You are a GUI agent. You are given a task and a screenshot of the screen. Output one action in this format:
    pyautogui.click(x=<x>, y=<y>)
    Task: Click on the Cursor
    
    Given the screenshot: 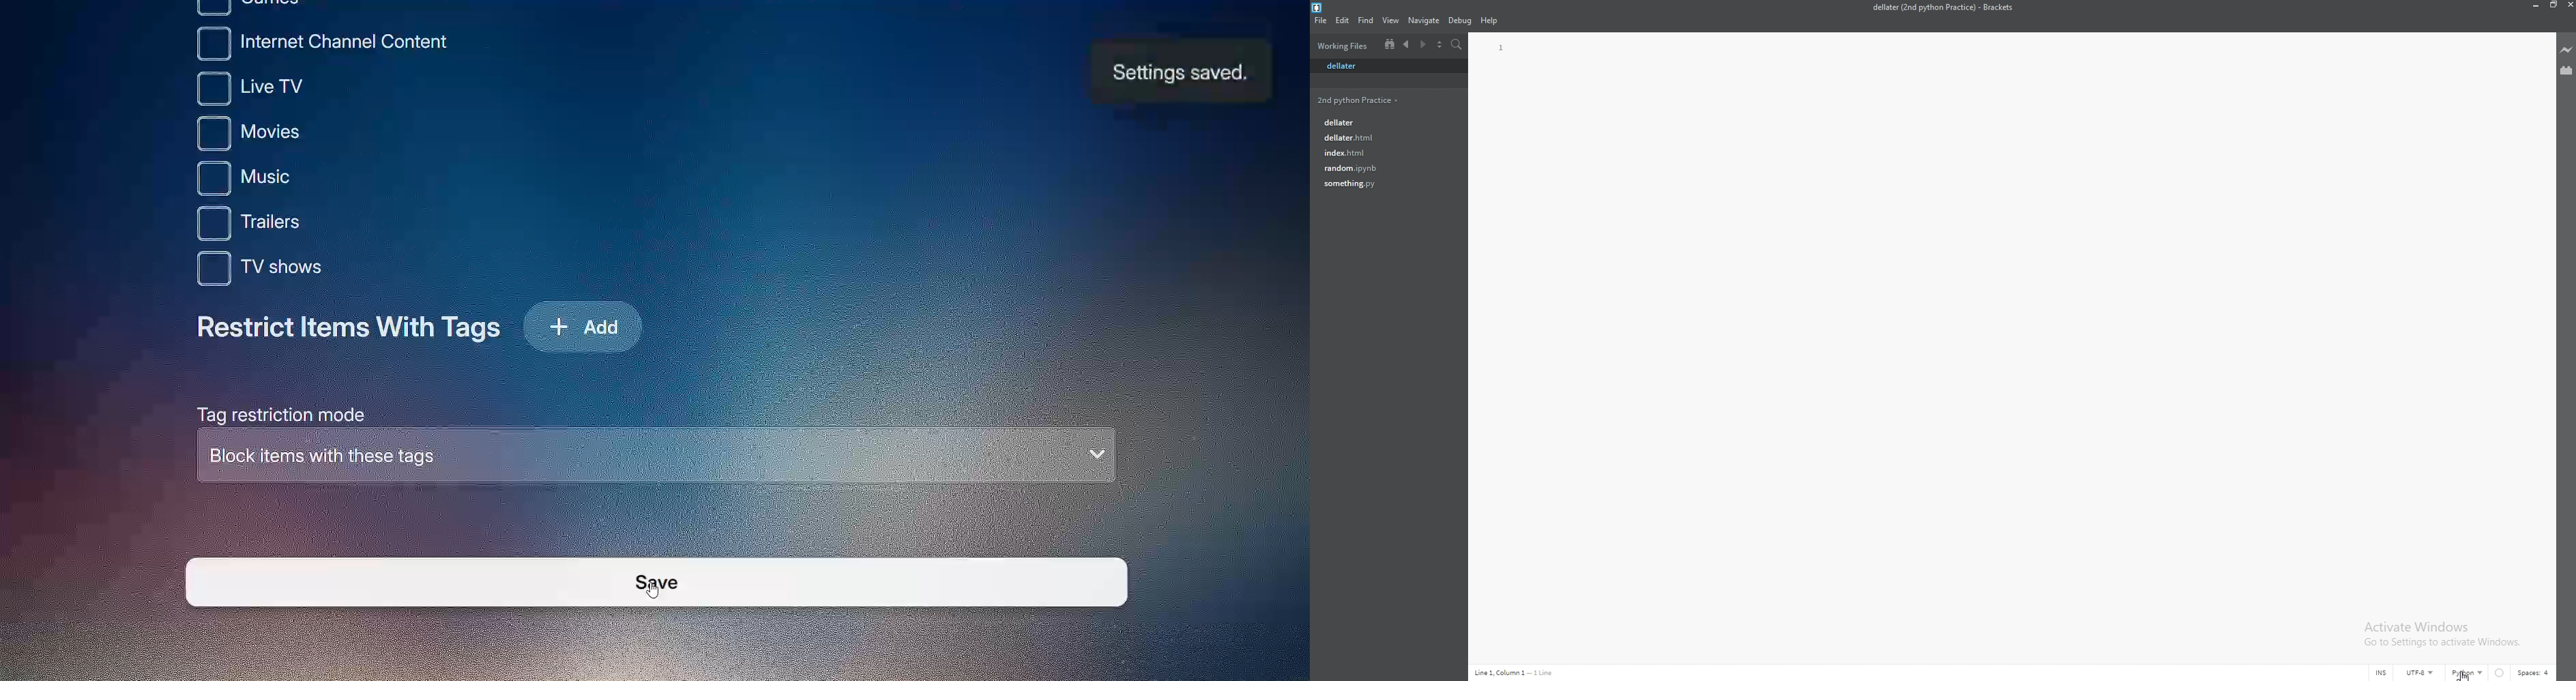 What is the action you would take?
    pyautogui.click(x=657, y=590)
    